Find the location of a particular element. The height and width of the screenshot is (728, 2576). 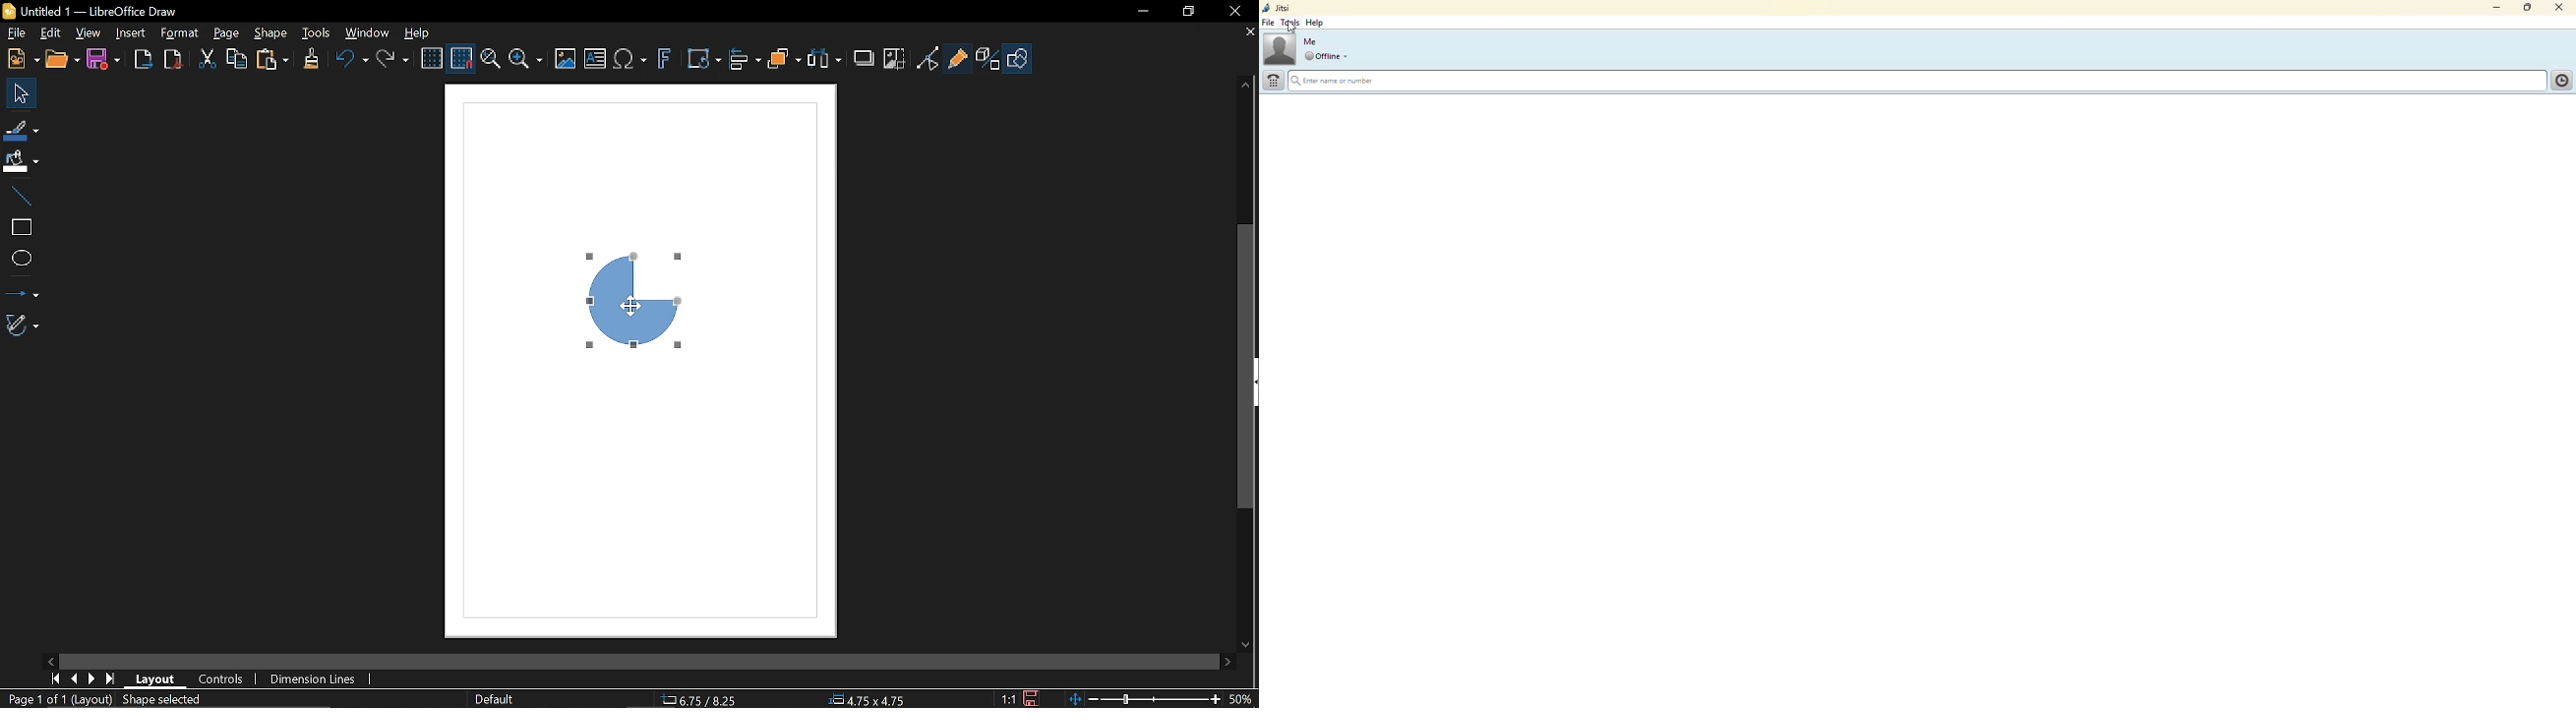

Minimize is located at coordinates (1142, 10).